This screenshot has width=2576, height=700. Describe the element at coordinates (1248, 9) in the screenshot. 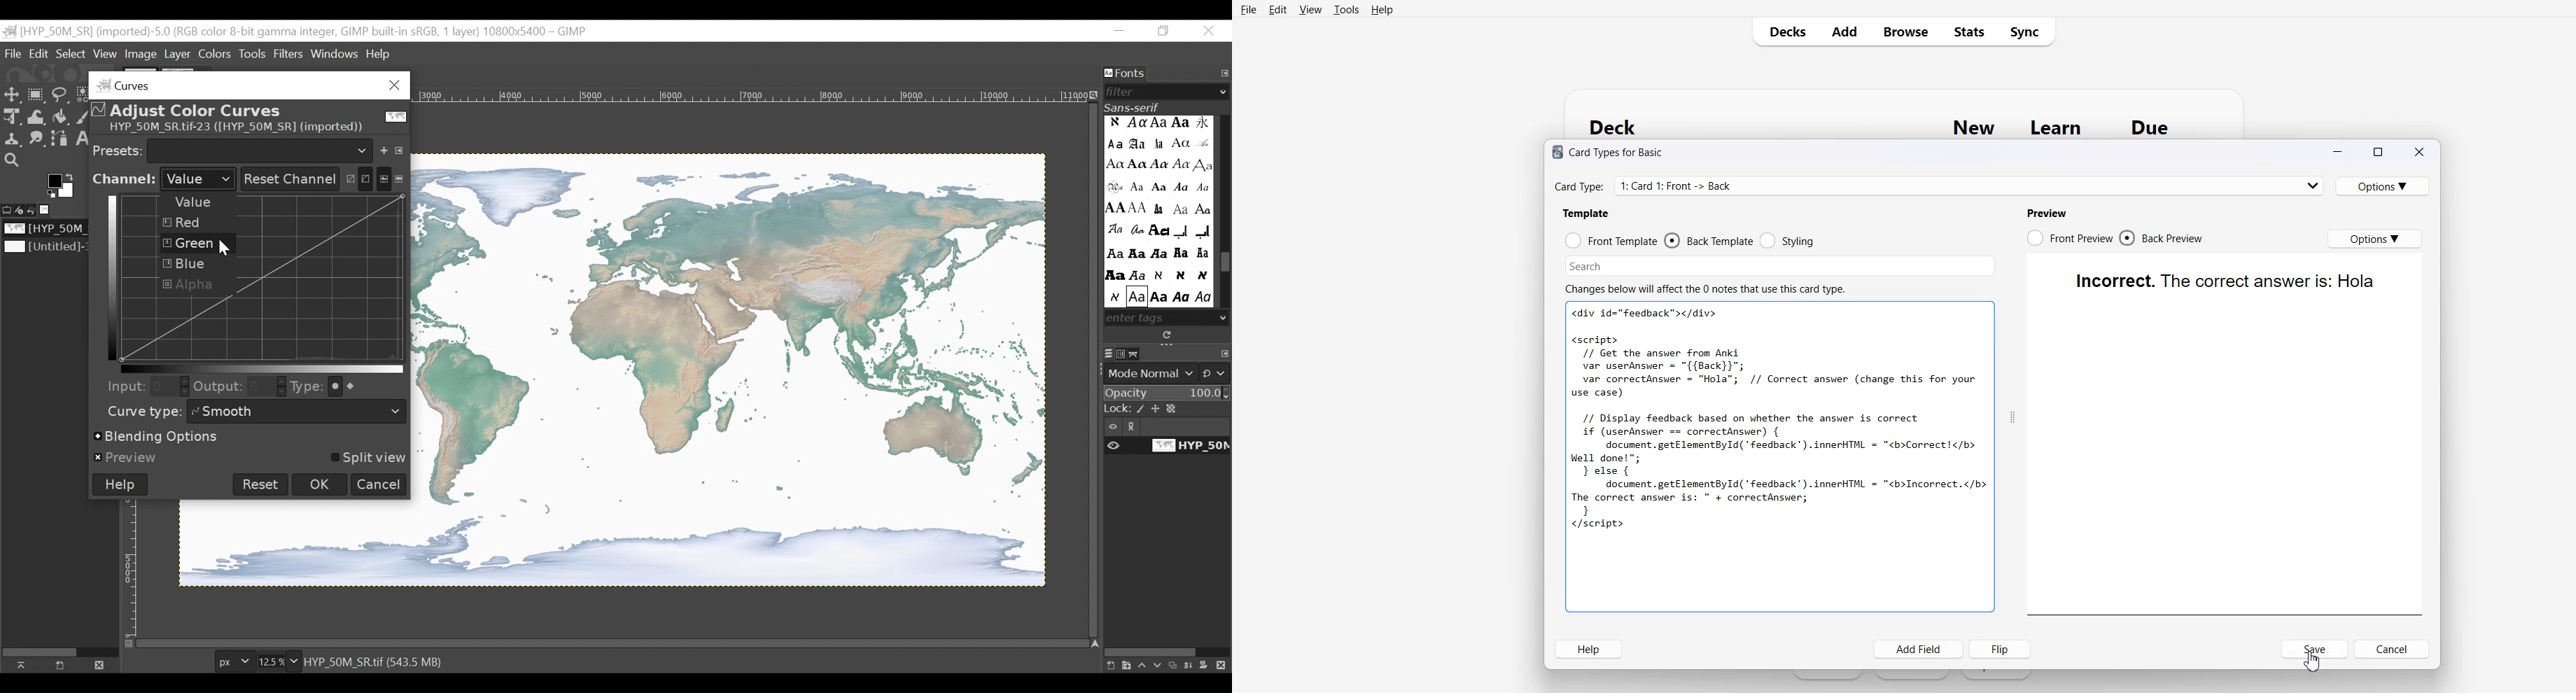

I see `File` at that location.